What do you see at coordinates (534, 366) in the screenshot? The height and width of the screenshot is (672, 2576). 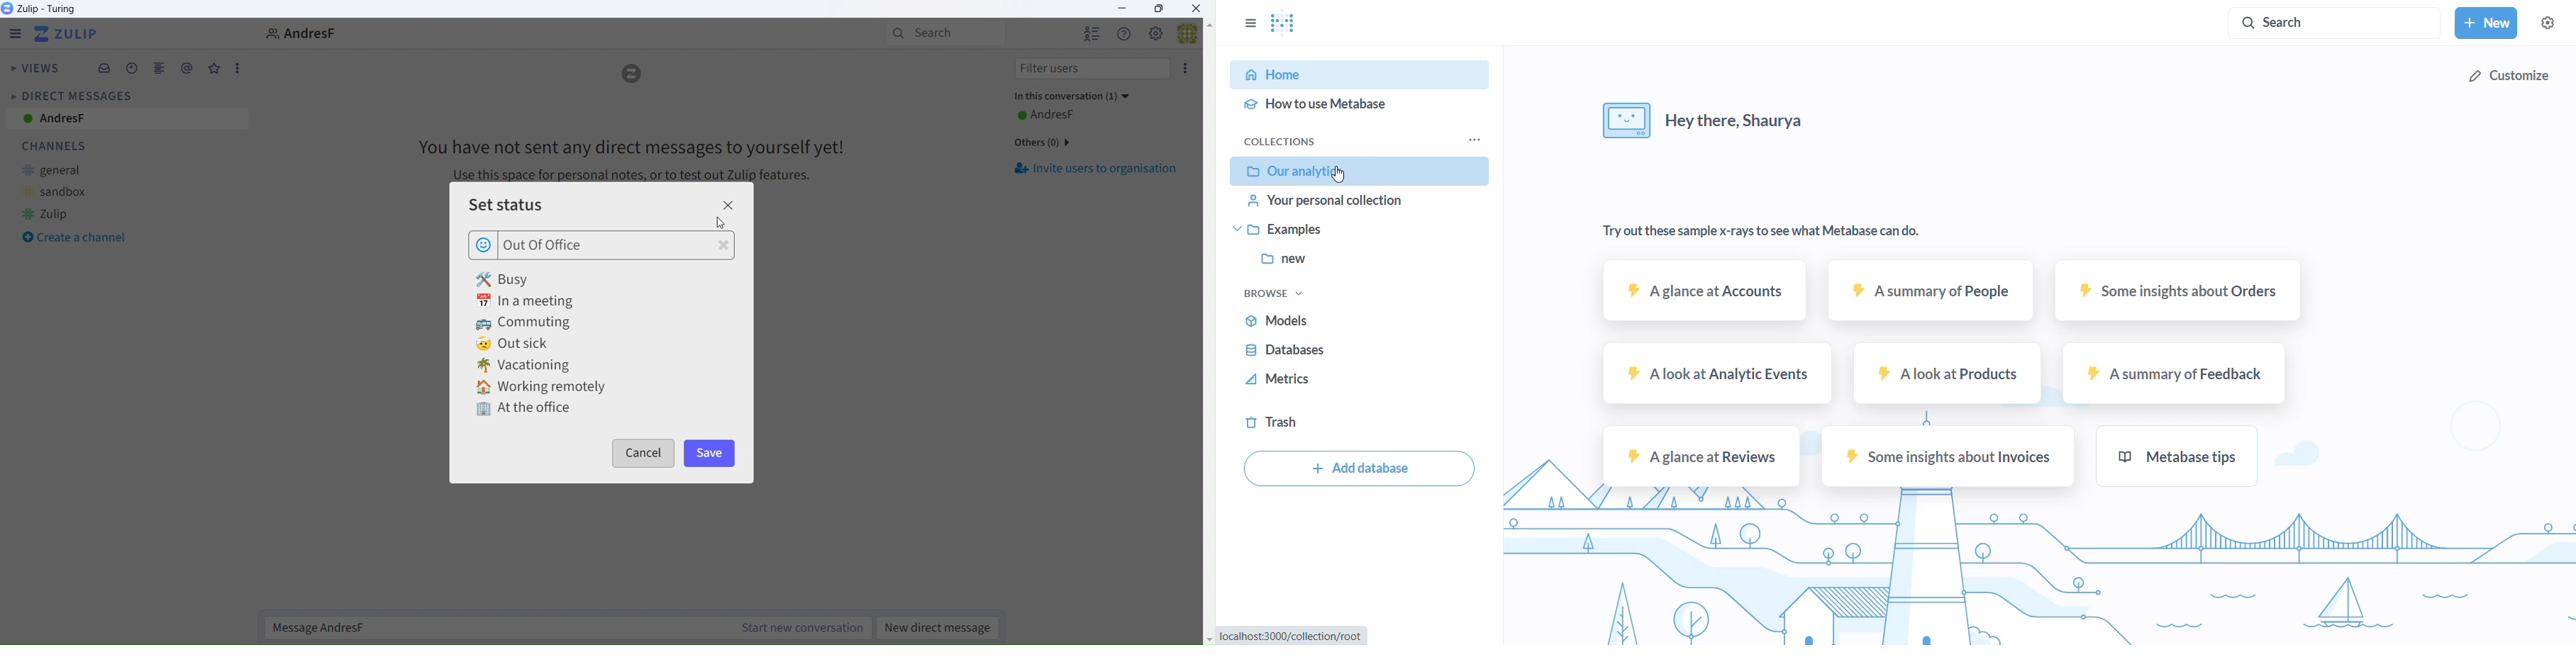 I see `Vacationing` at bounding box center [534, 366].